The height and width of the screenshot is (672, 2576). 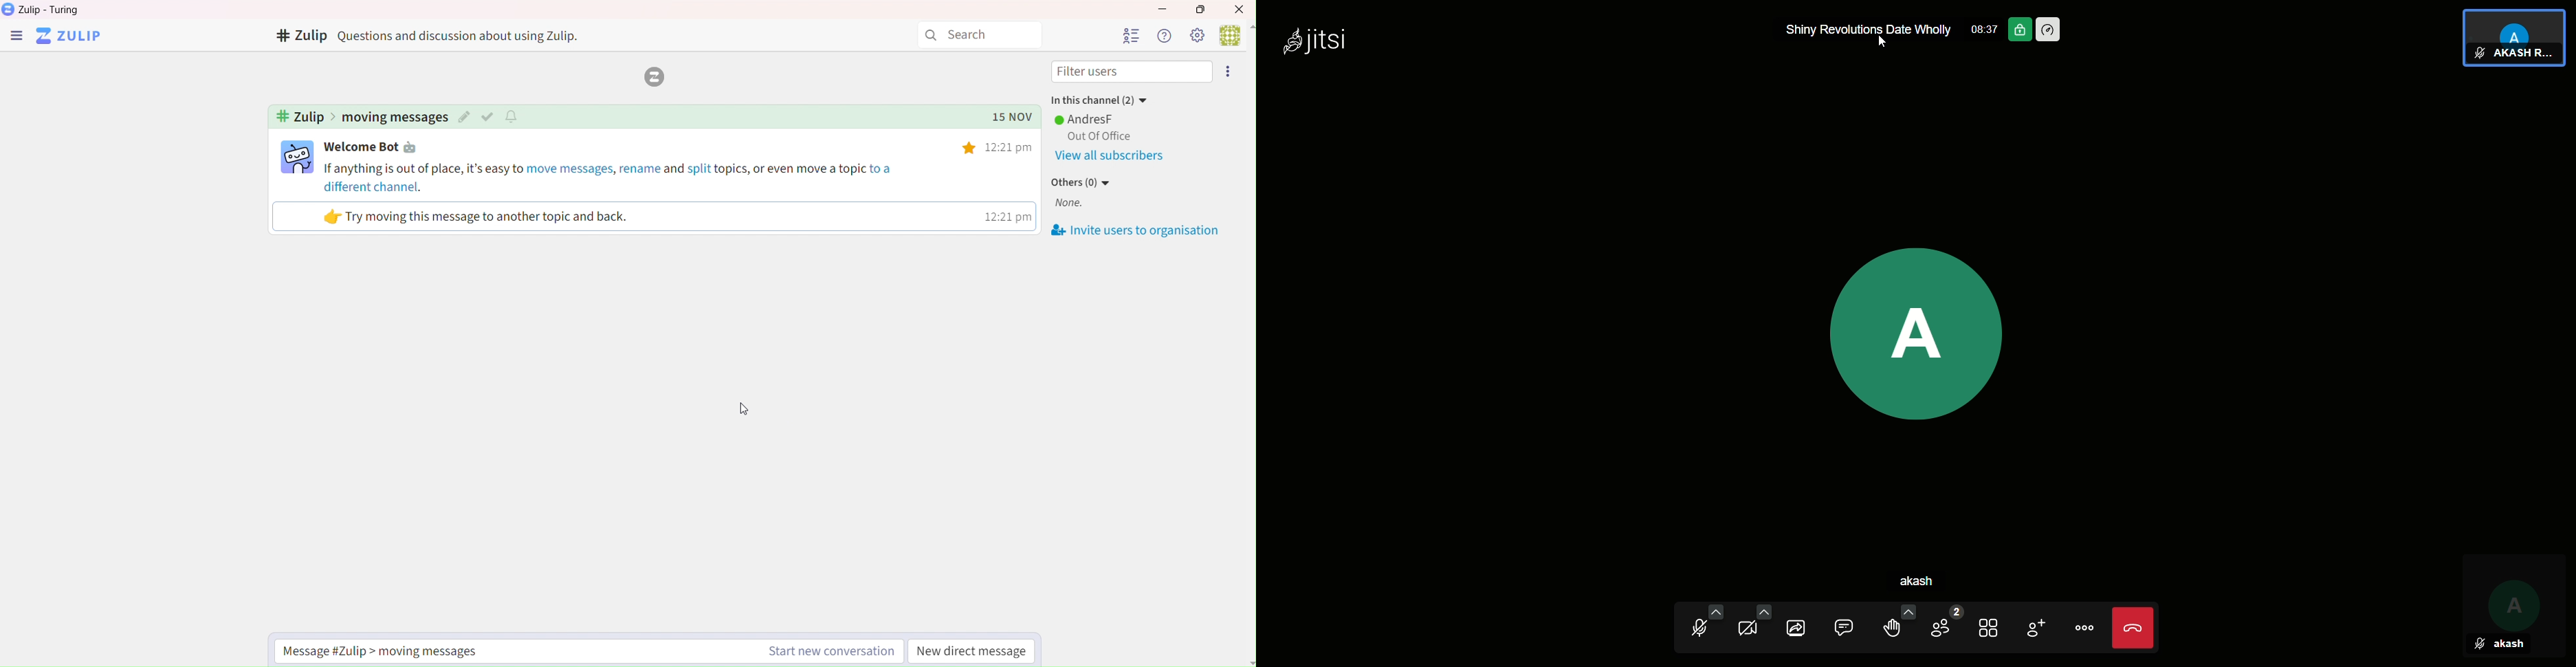 What do you see at coordinates (1801, 626) in the screenshot?
I see `start screen sharing` at bounding box center [1801, 626].